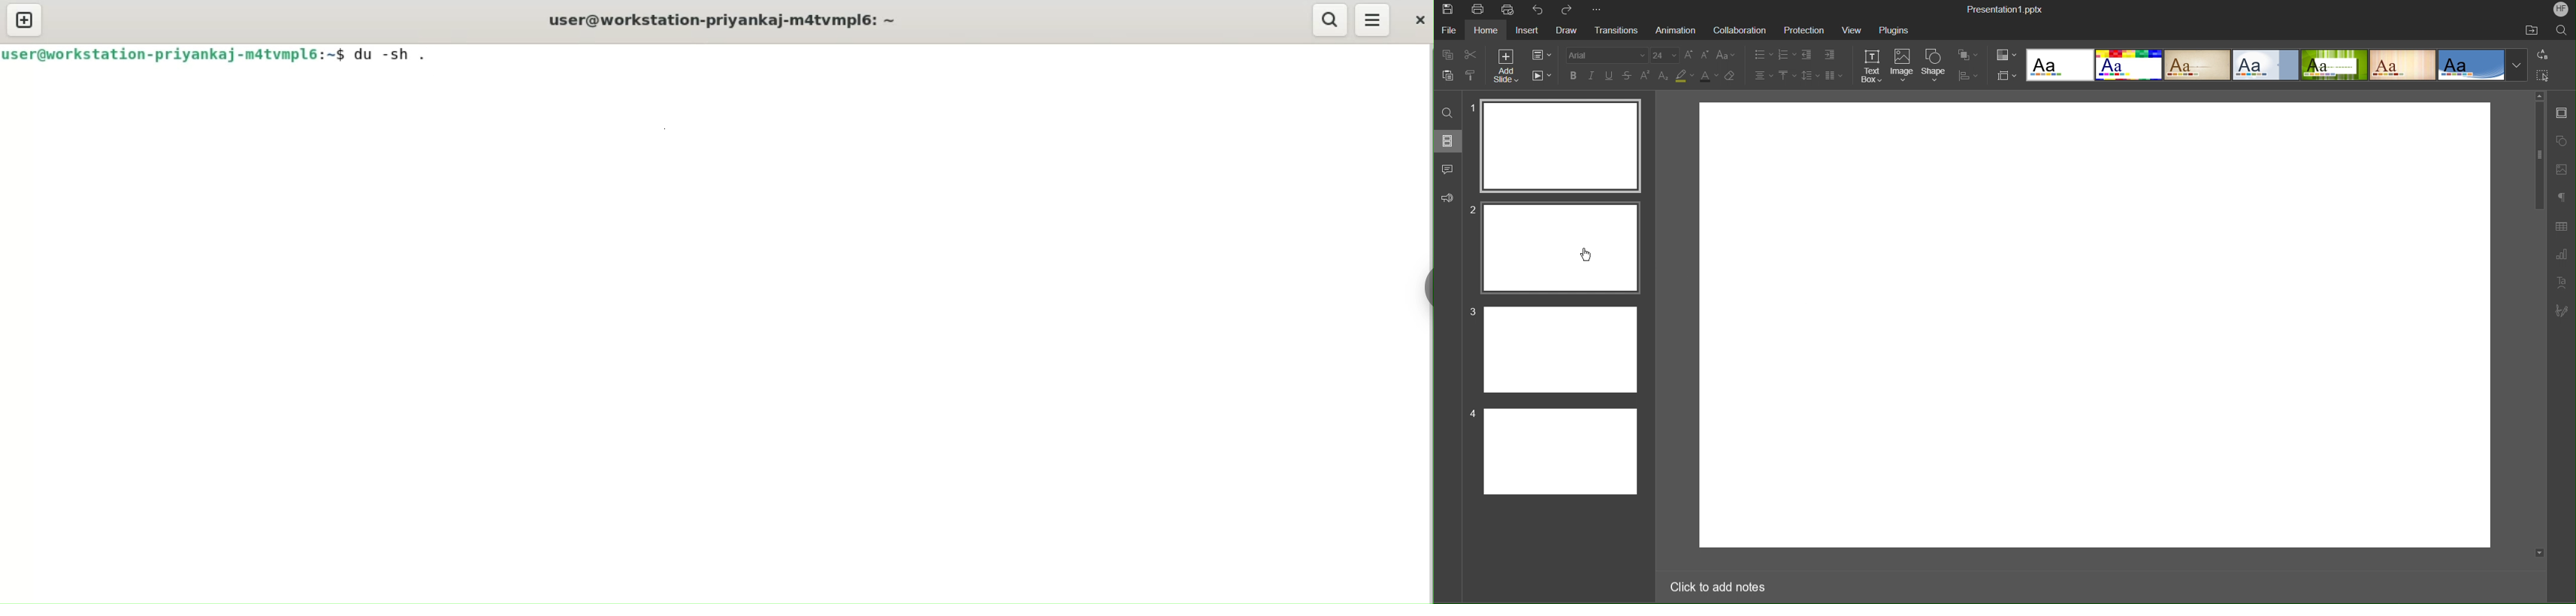  I want to click on Account, so click(2560, 10).